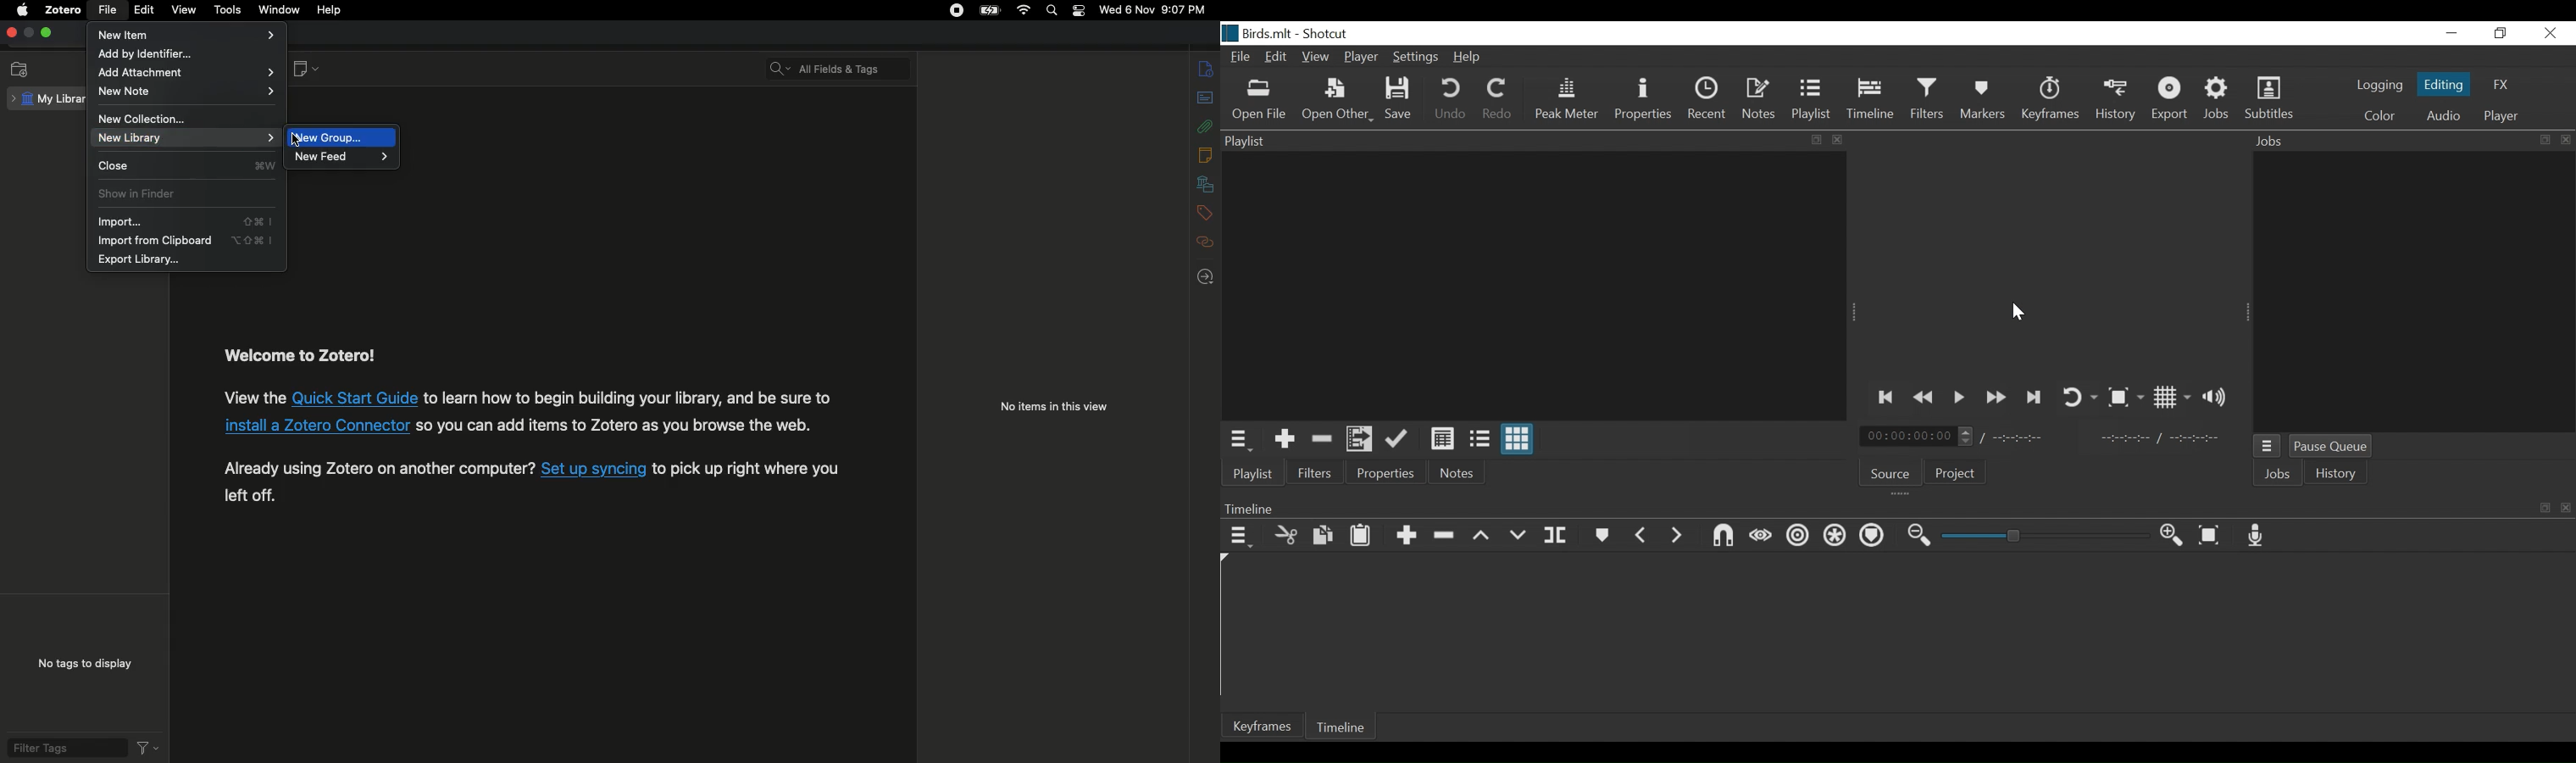 This screenshot has width=2576, height=784. Describe the element at coordinates (1519, 441) in the screenshot. I see `View as icons` at that location.